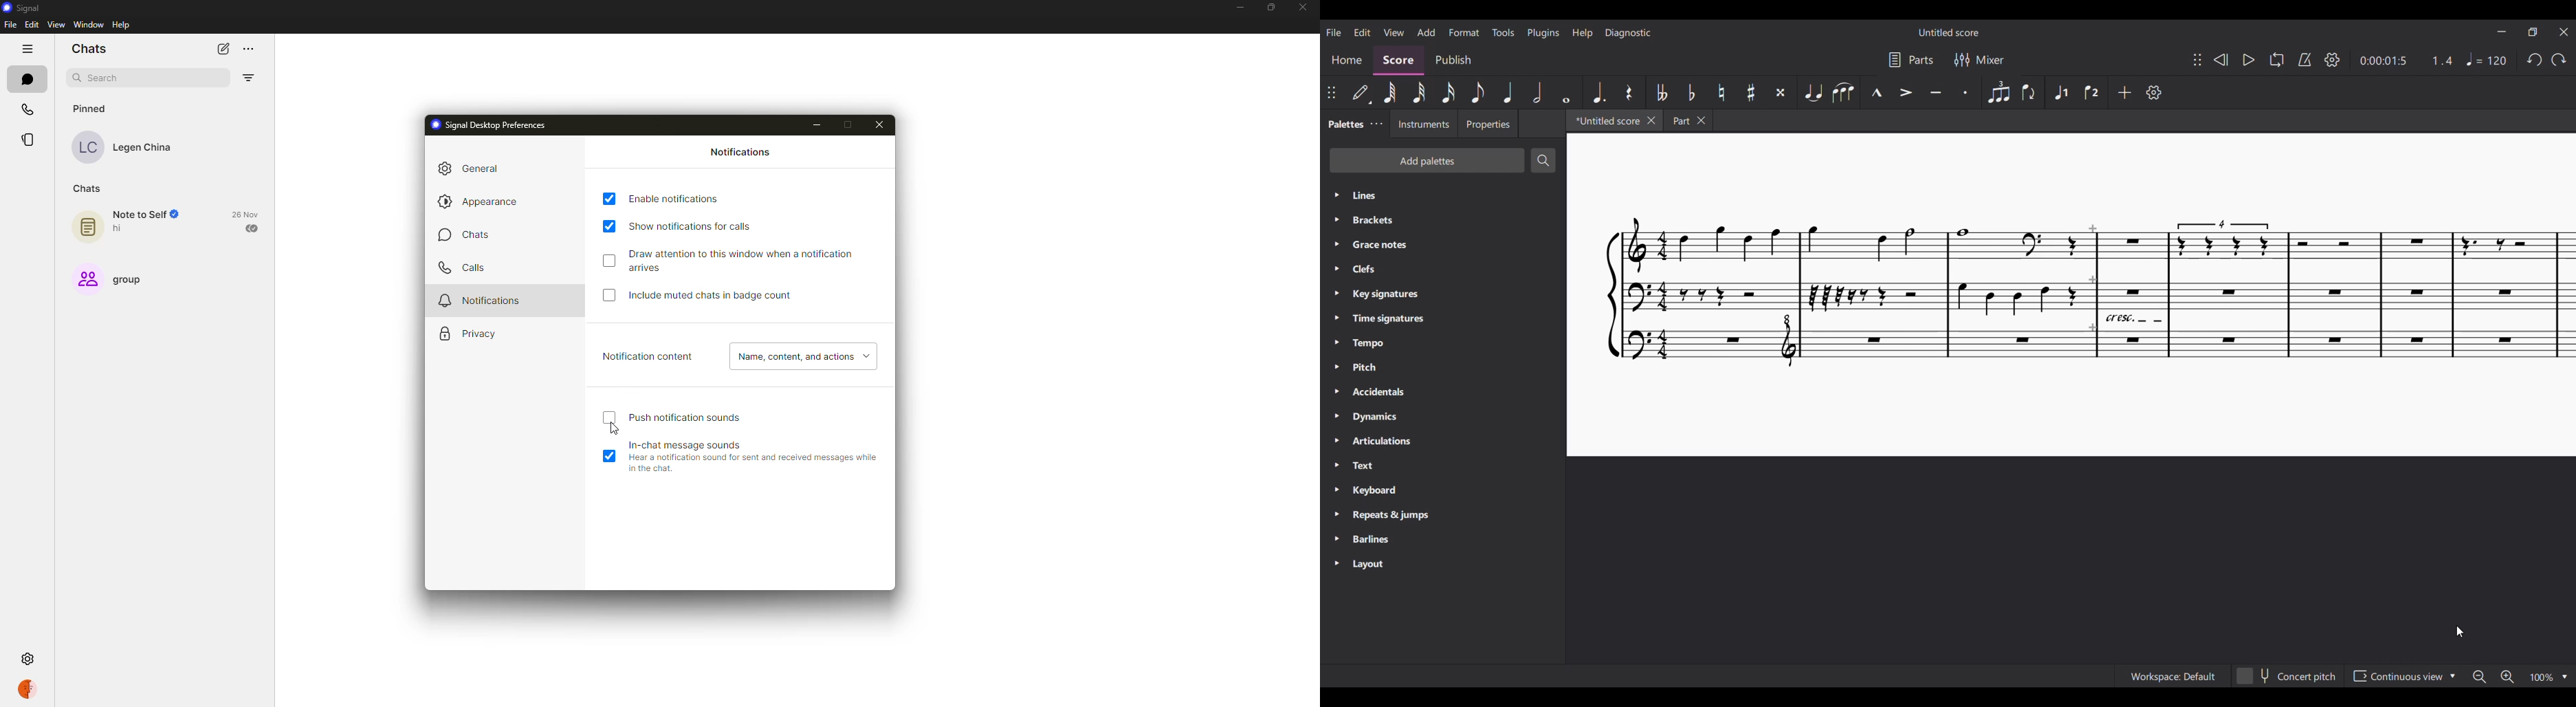 This screenshot has width=2576, height=728. Describe the element at coordinates (1457, 381) in the screenshot. I see `List of palettes` at that location.